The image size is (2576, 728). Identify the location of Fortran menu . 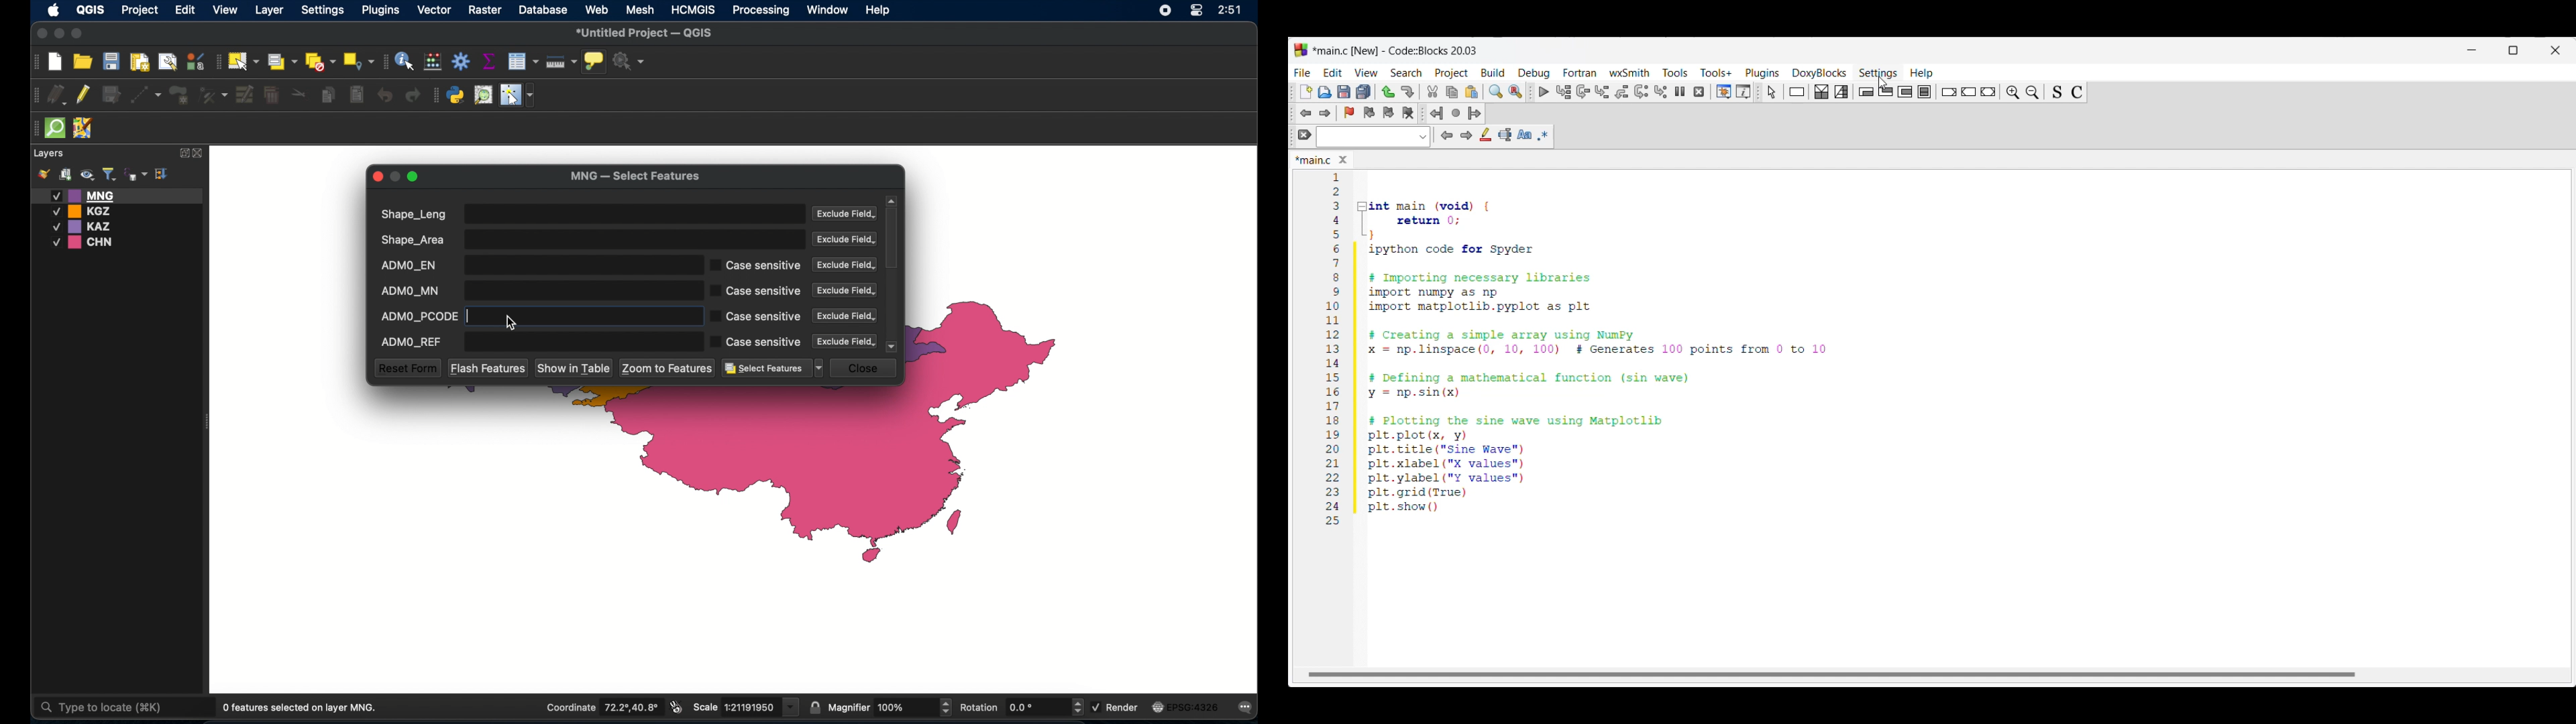
(1580, 72).